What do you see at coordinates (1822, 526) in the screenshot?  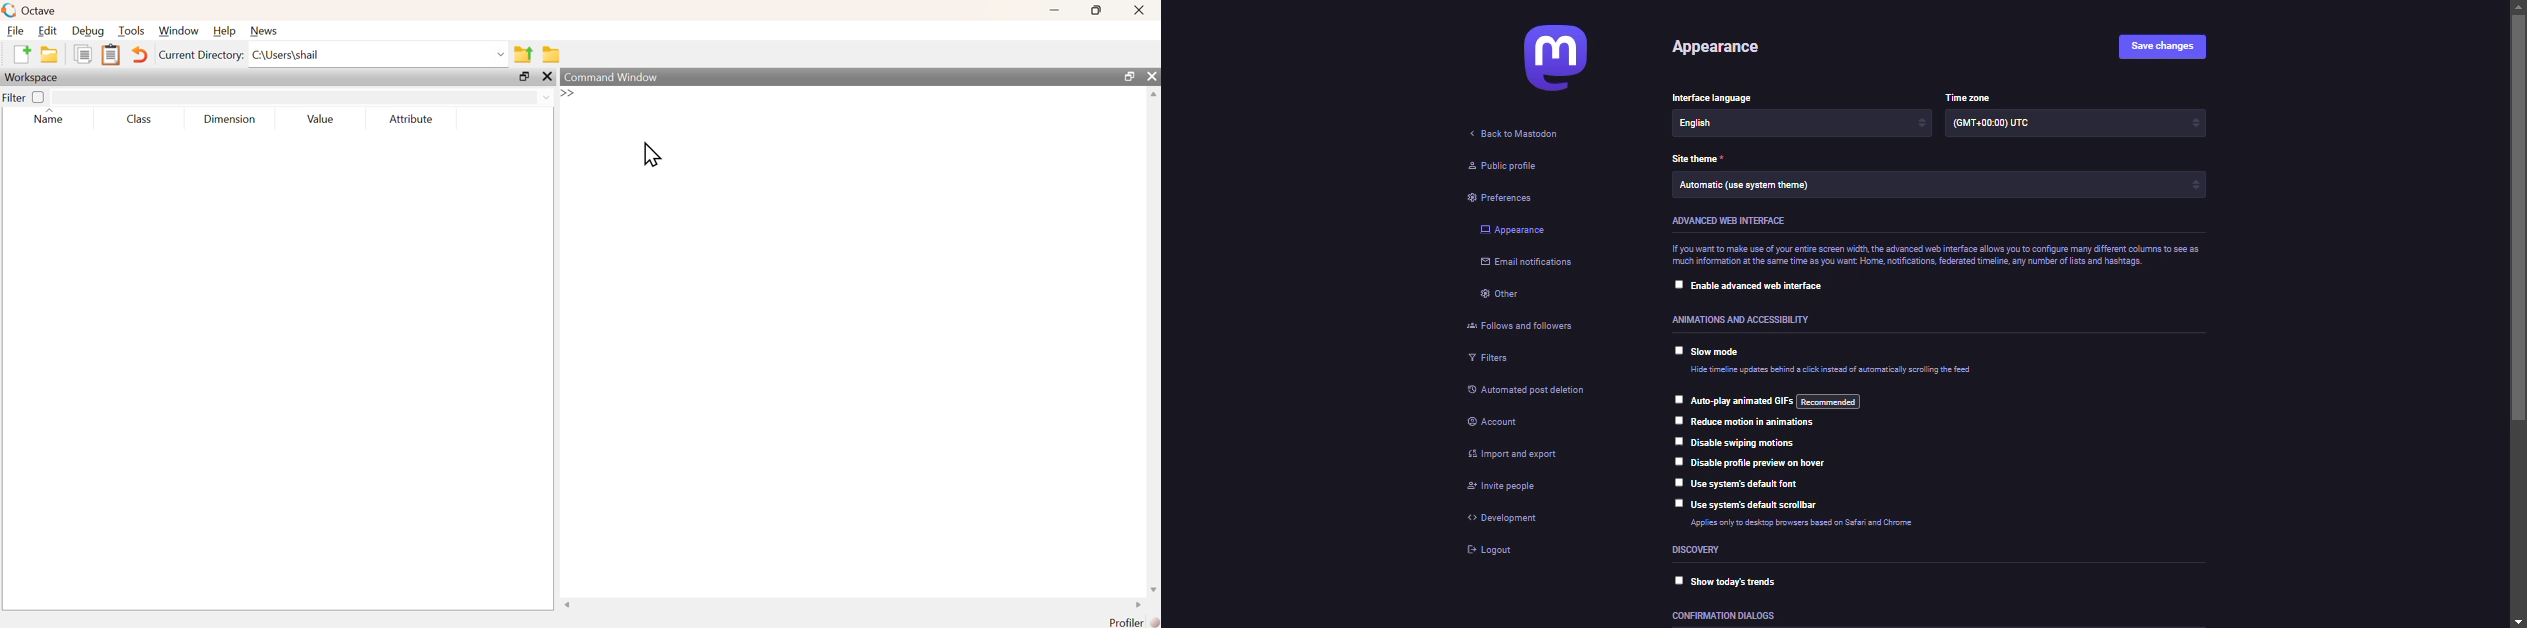 I see `info` at bounding box center [1822, 526].